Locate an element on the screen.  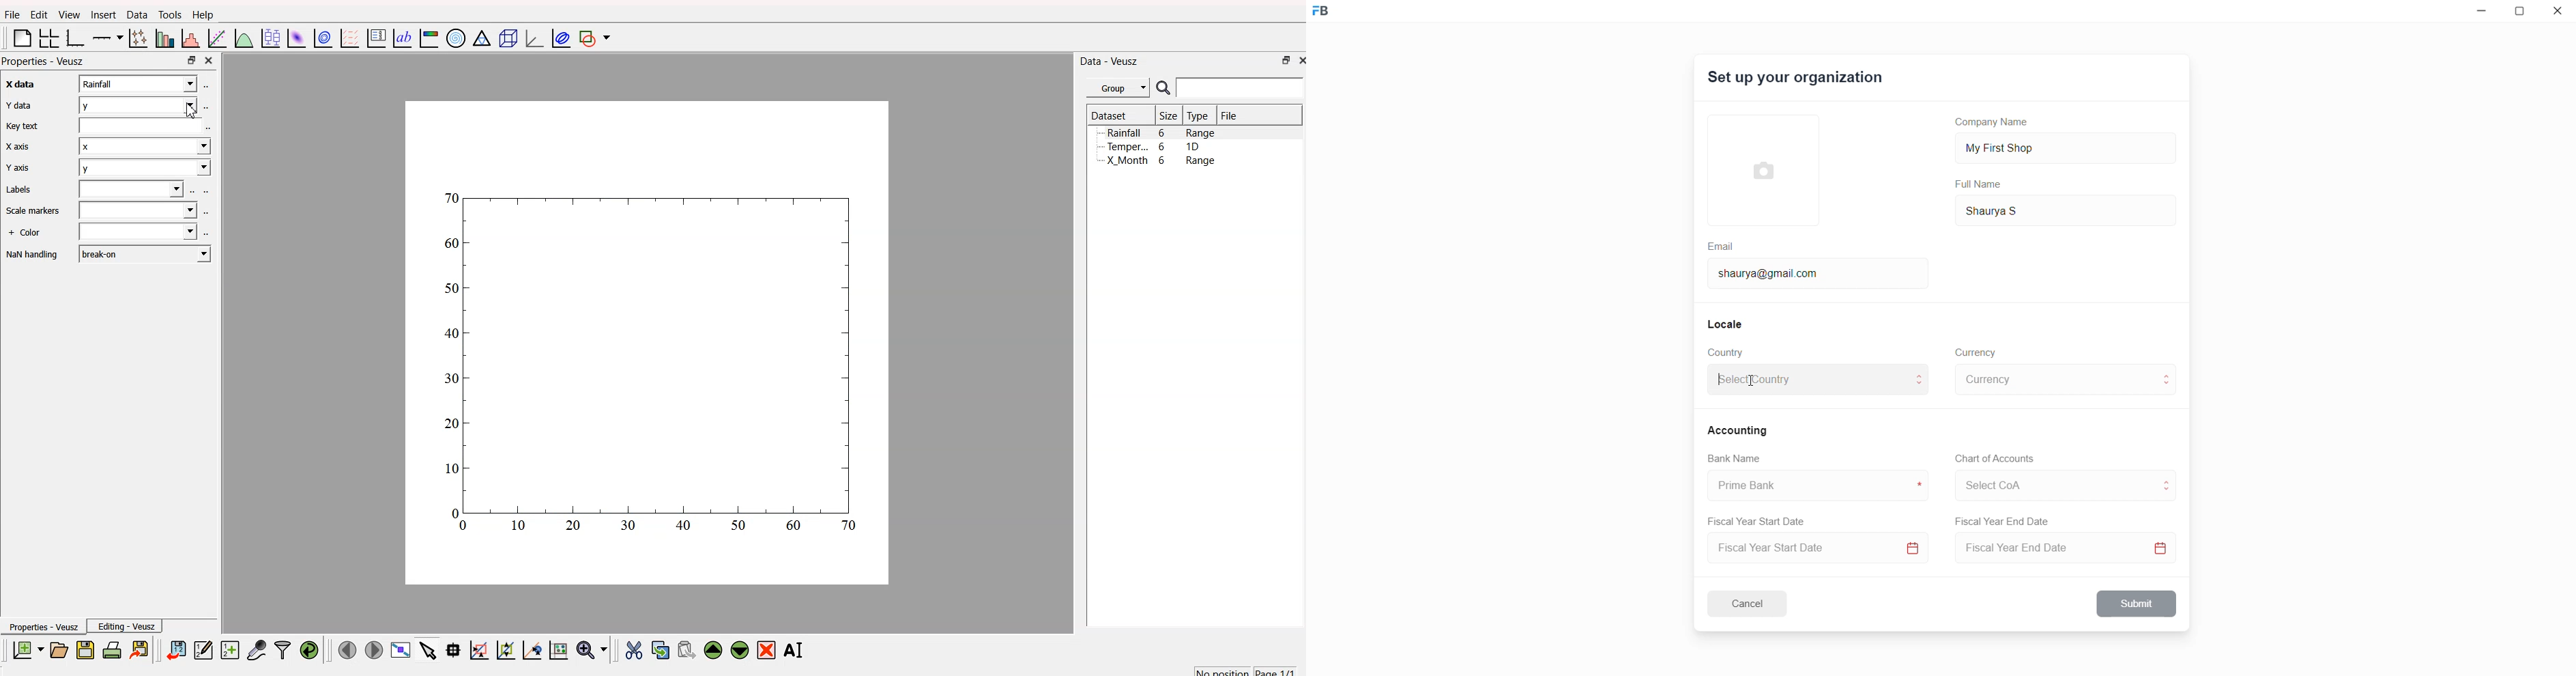
Email is located at coordinates (1723, 245).